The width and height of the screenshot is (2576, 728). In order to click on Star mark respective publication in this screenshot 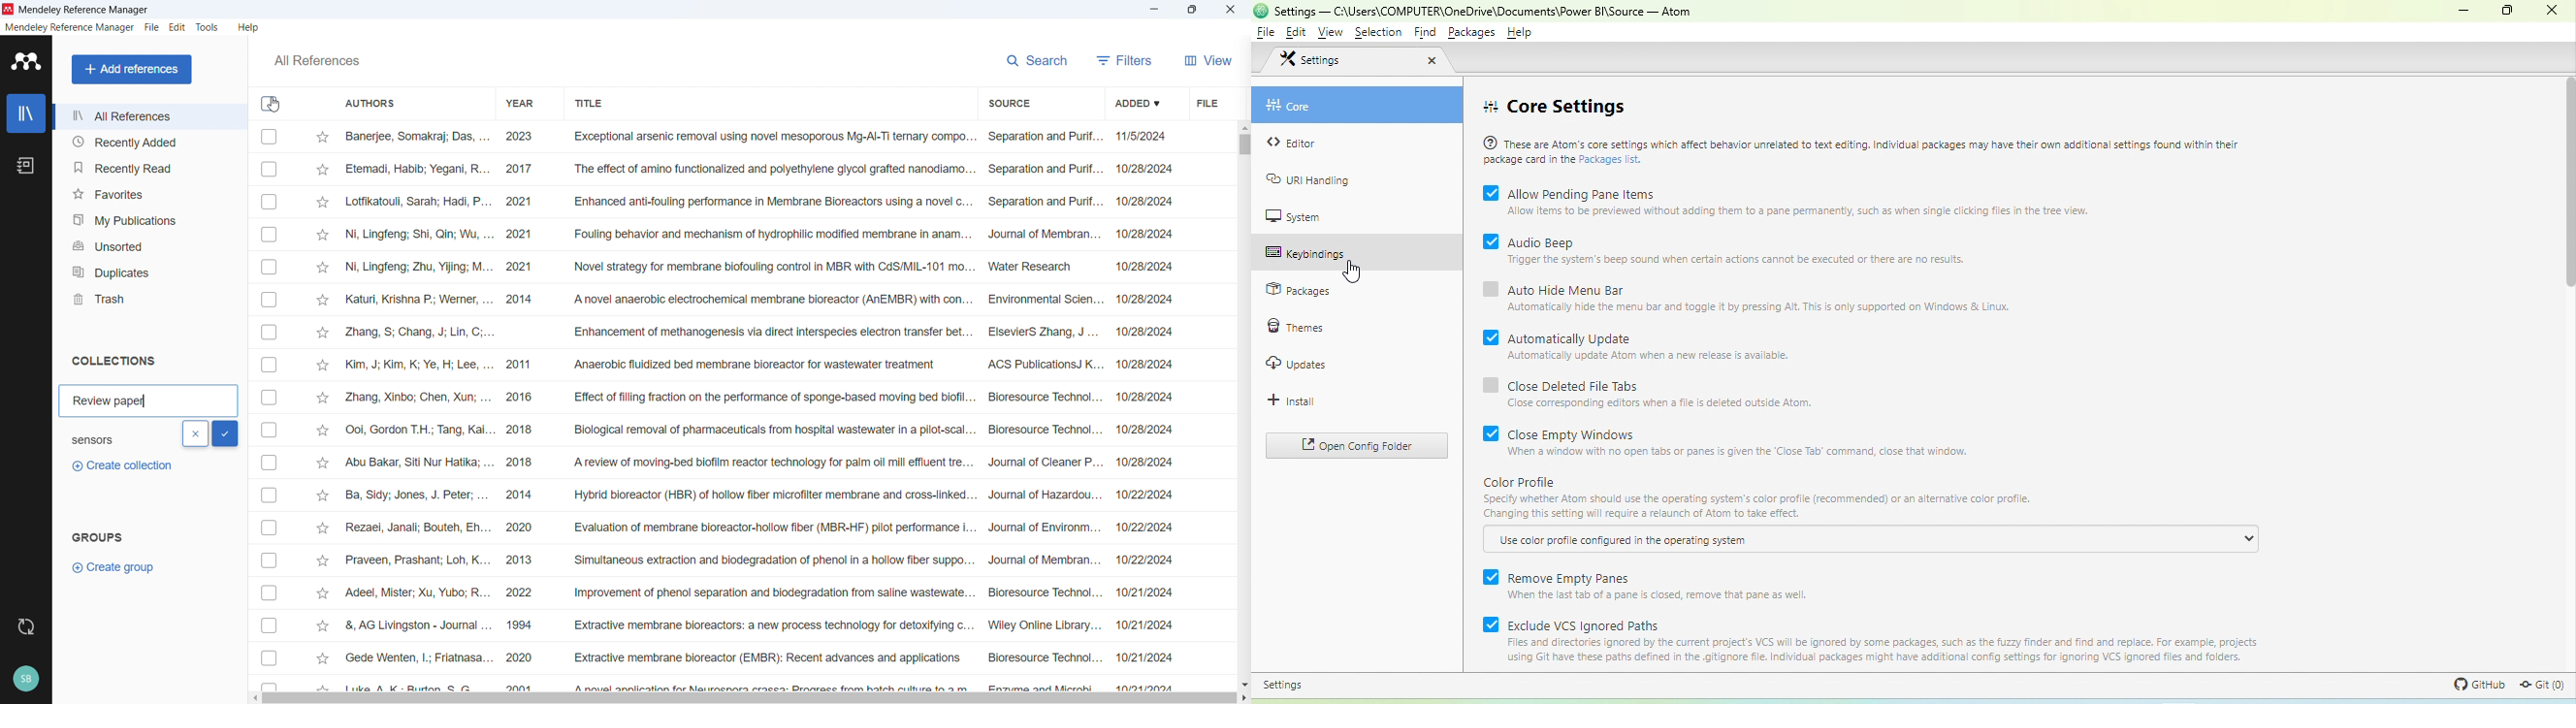, I will do `click(322, 658)`.